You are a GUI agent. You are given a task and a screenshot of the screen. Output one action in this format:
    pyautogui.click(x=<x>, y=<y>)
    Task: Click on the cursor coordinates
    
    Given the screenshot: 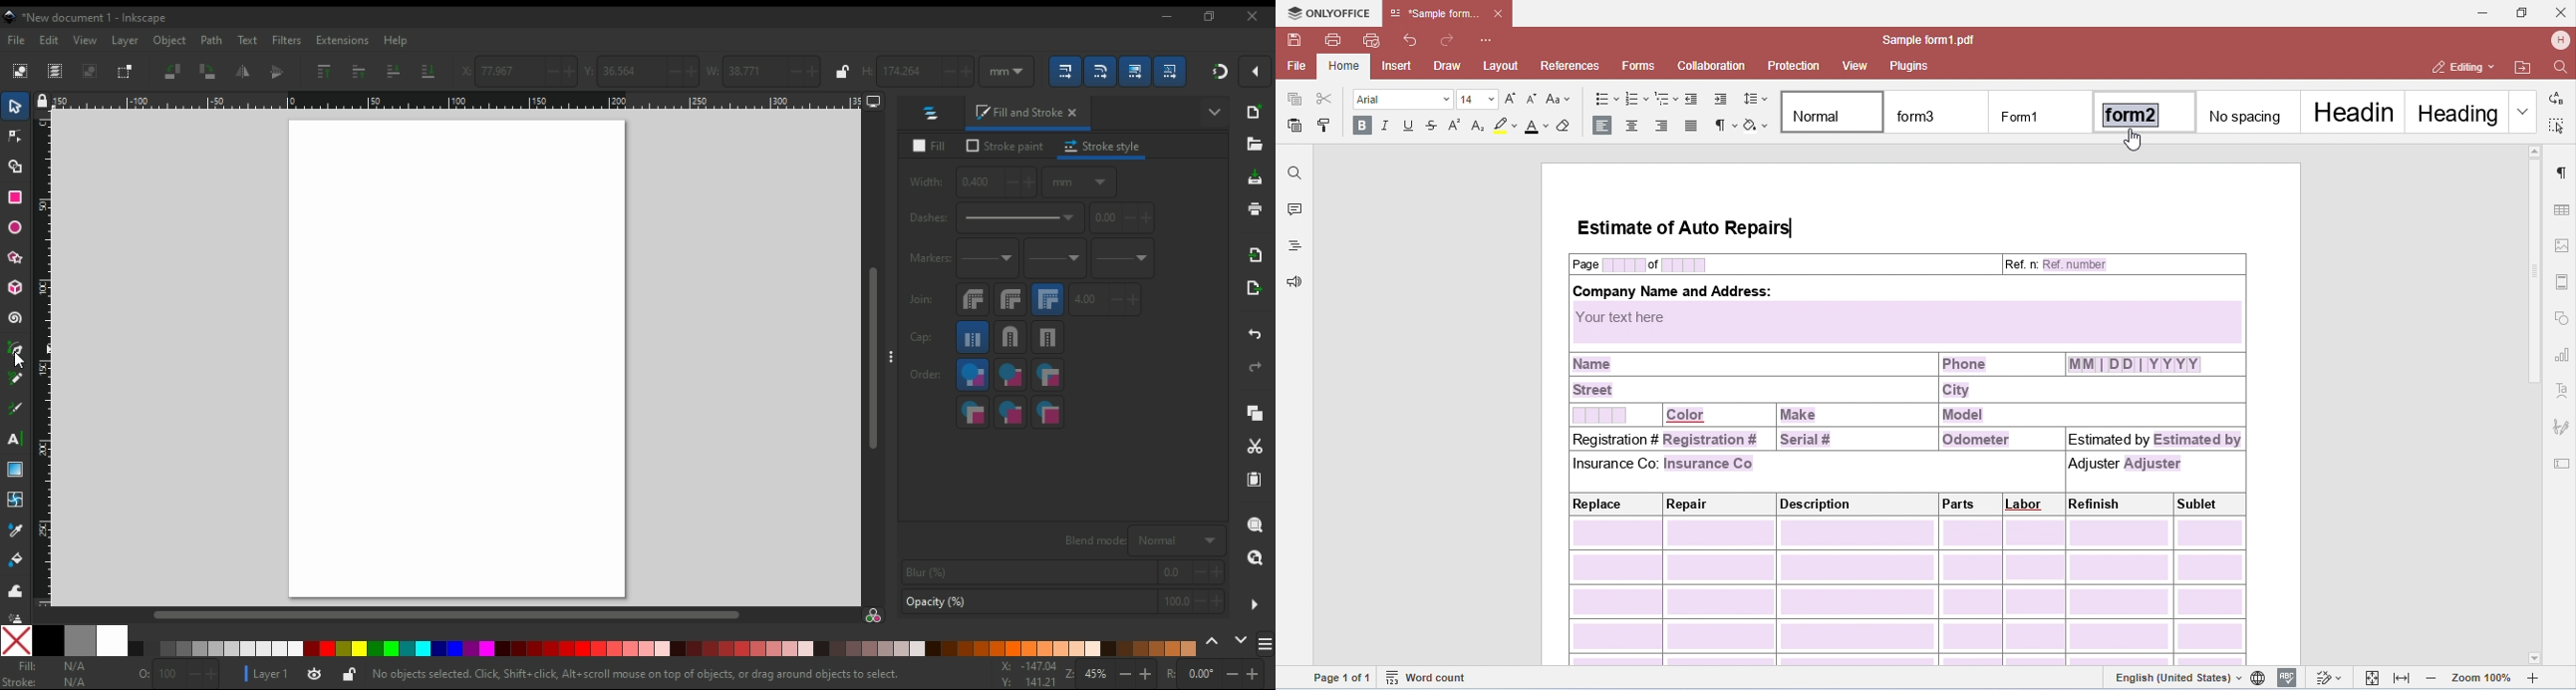 What is the action you would take?
    pyautogui.click(x=1024, y=674)
    